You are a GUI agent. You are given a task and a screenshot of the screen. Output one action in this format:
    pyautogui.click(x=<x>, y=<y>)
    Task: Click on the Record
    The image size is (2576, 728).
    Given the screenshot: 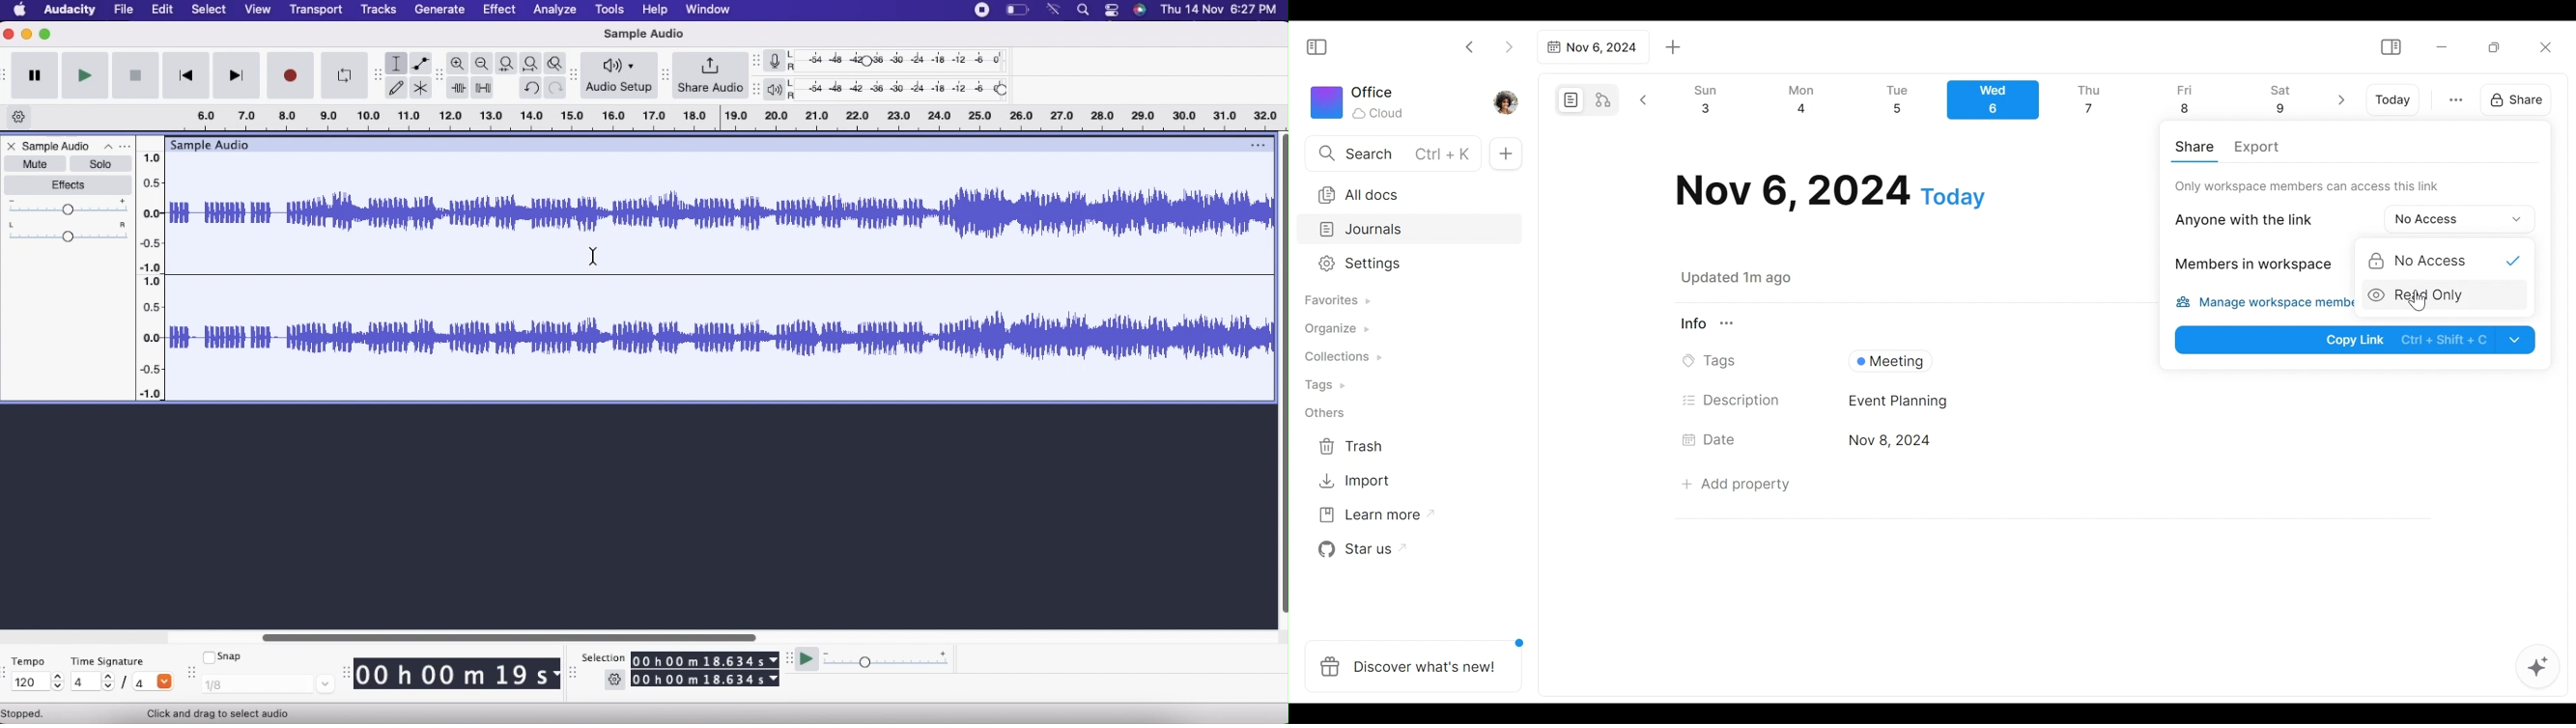 What is the action you would take?
    pyautogui.click(x=290, y=76)
    